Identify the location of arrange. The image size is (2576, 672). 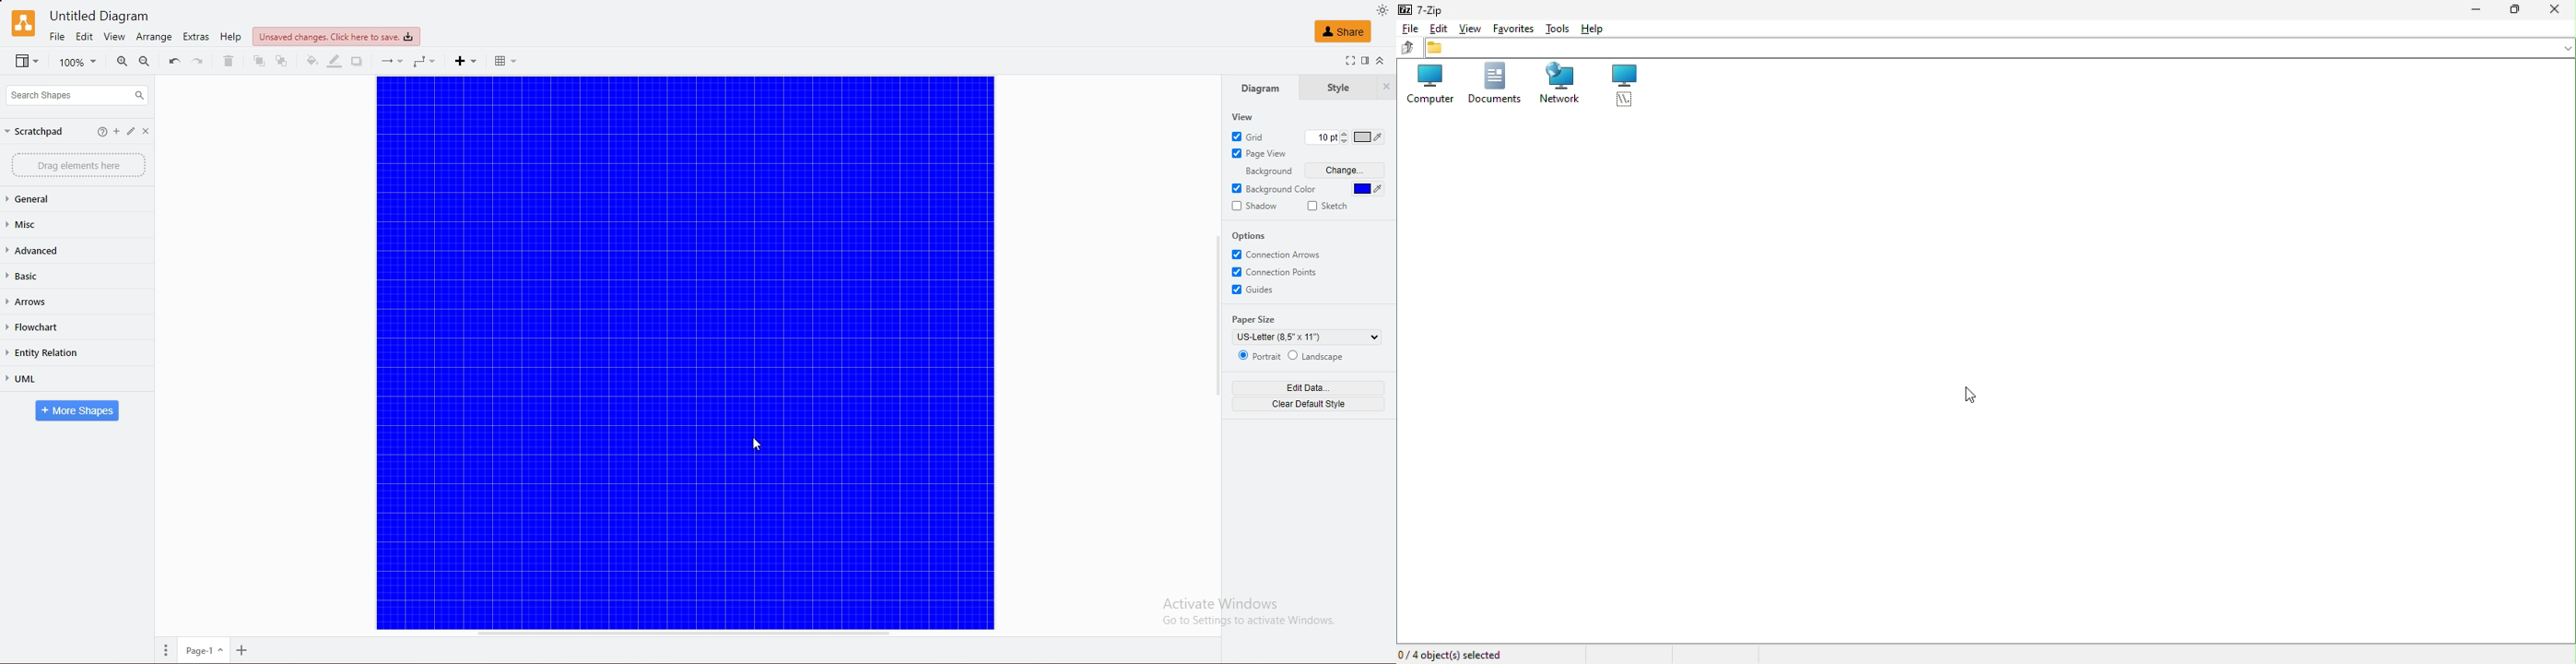
(155, 37).